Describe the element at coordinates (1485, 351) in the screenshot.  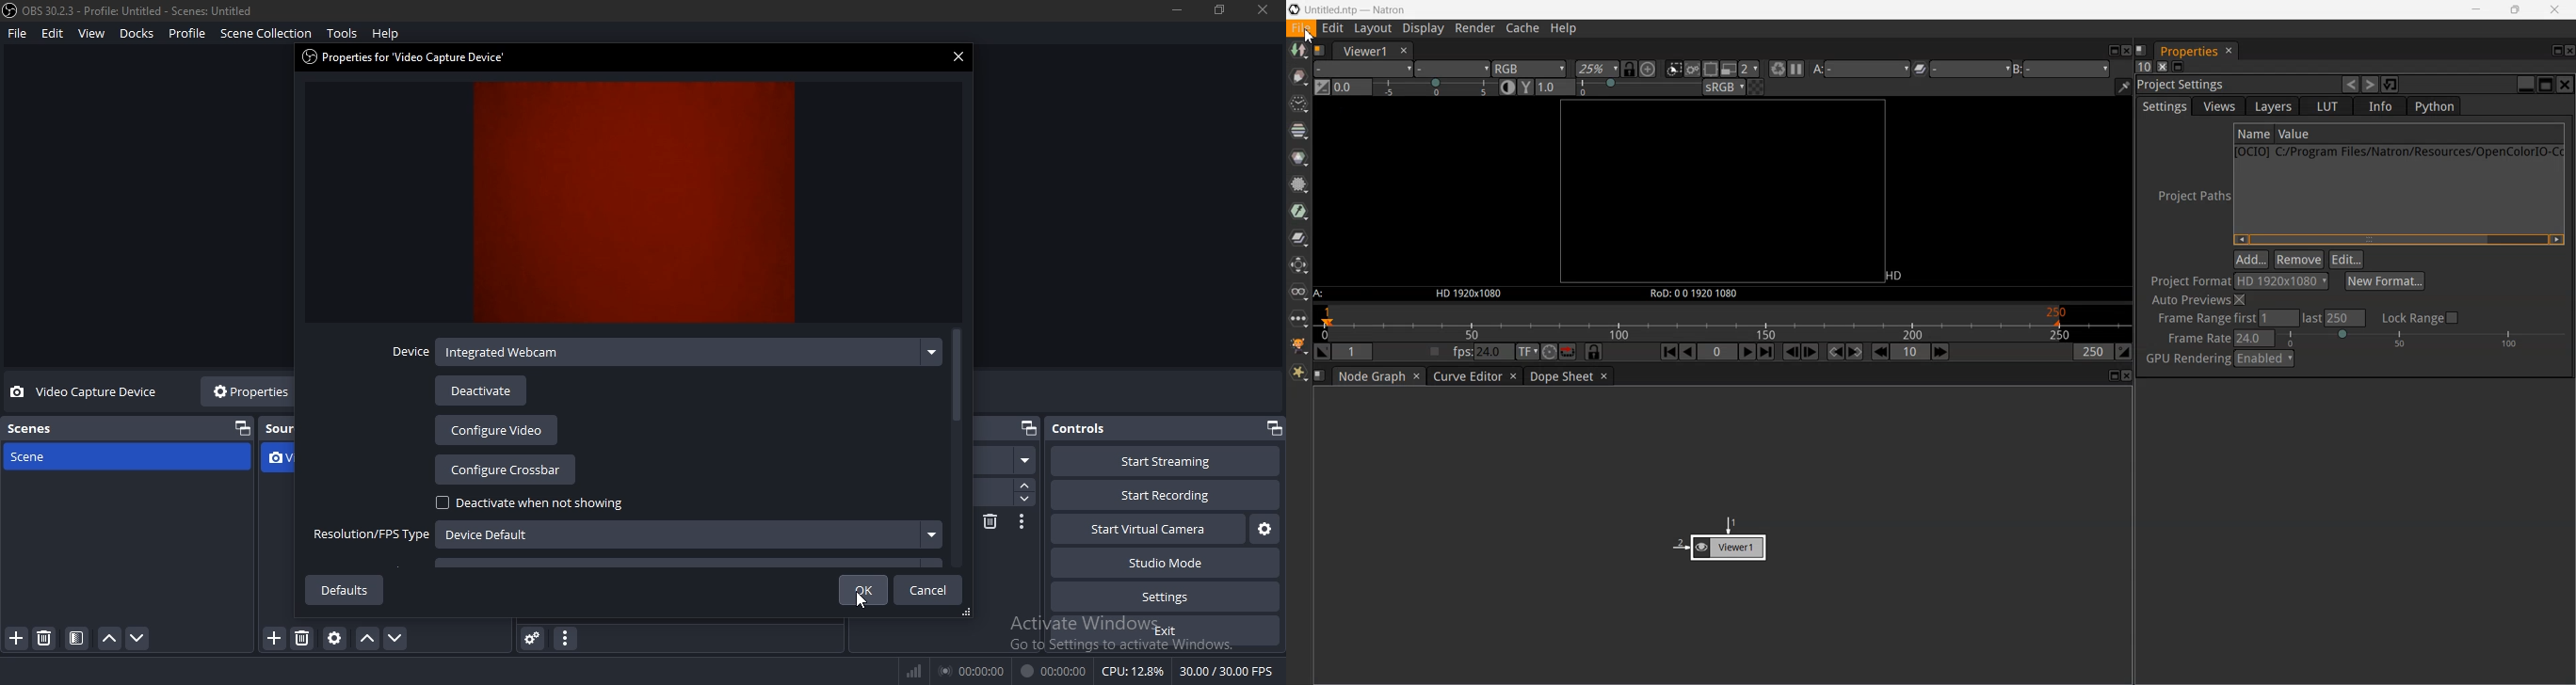
I see `Manual edit fps` at that location.